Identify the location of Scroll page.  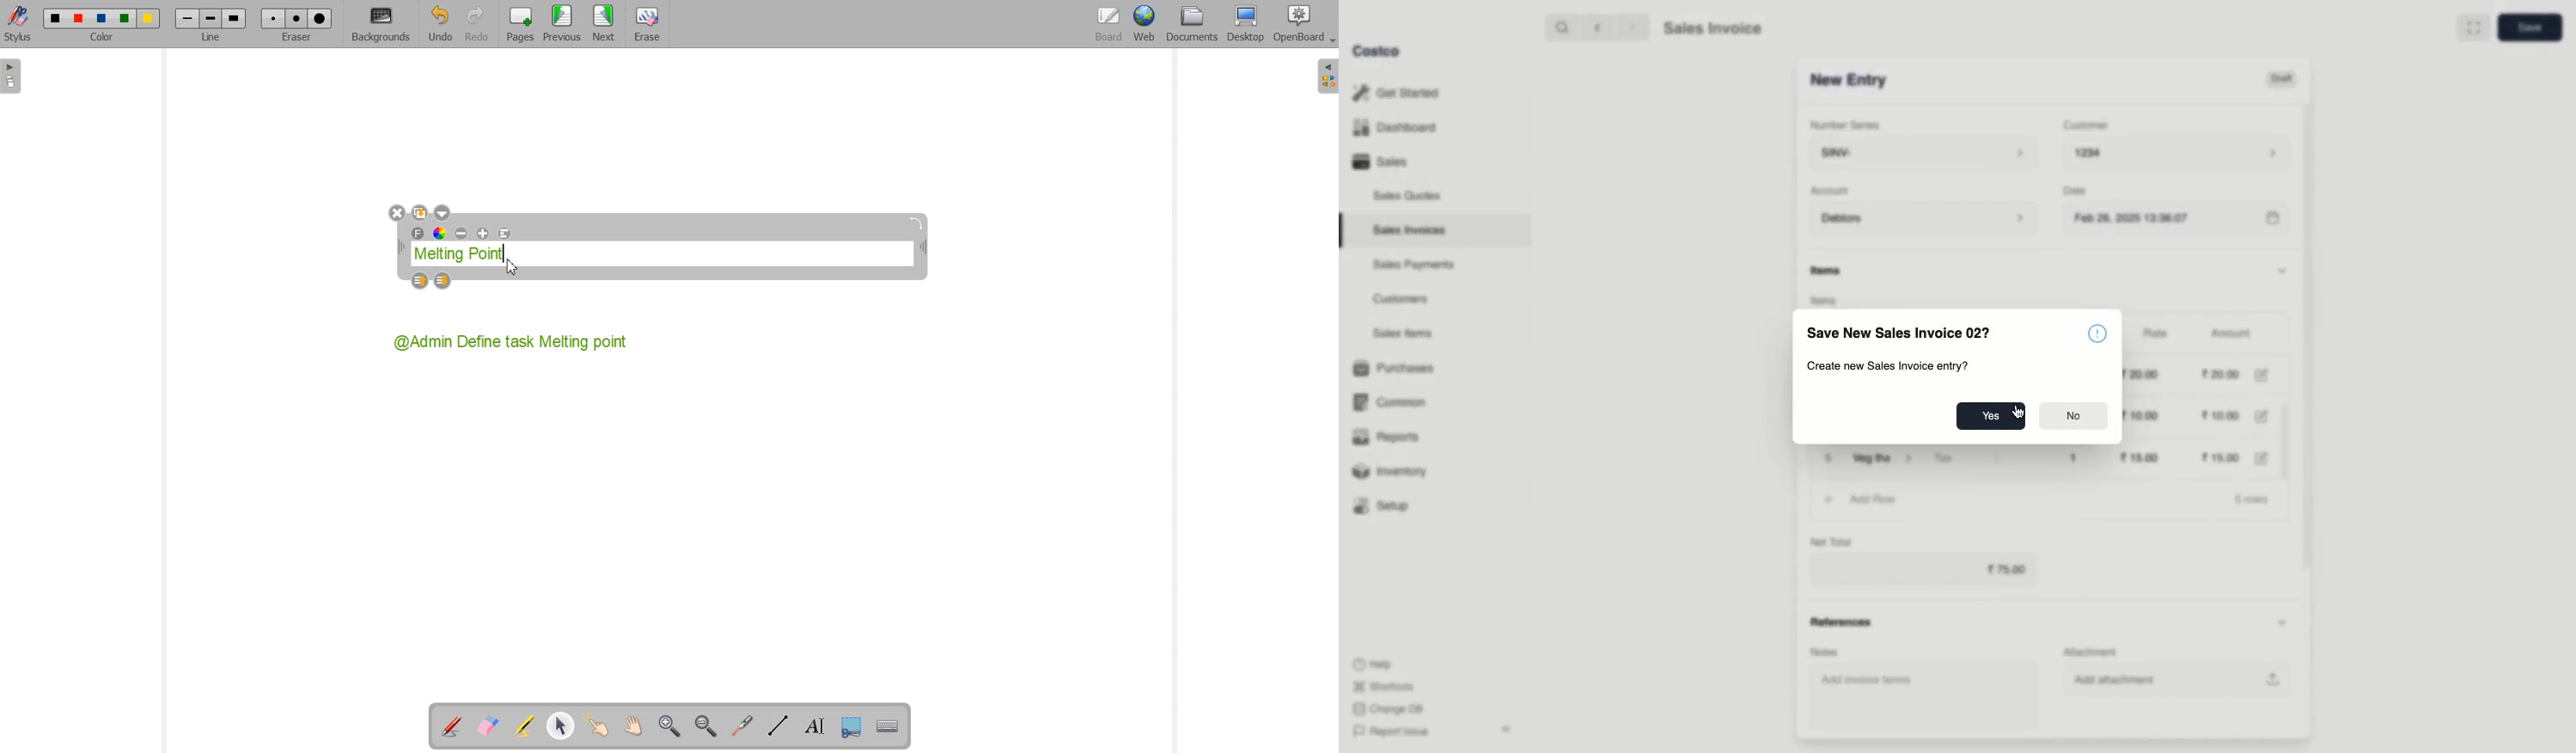
(631, 726).